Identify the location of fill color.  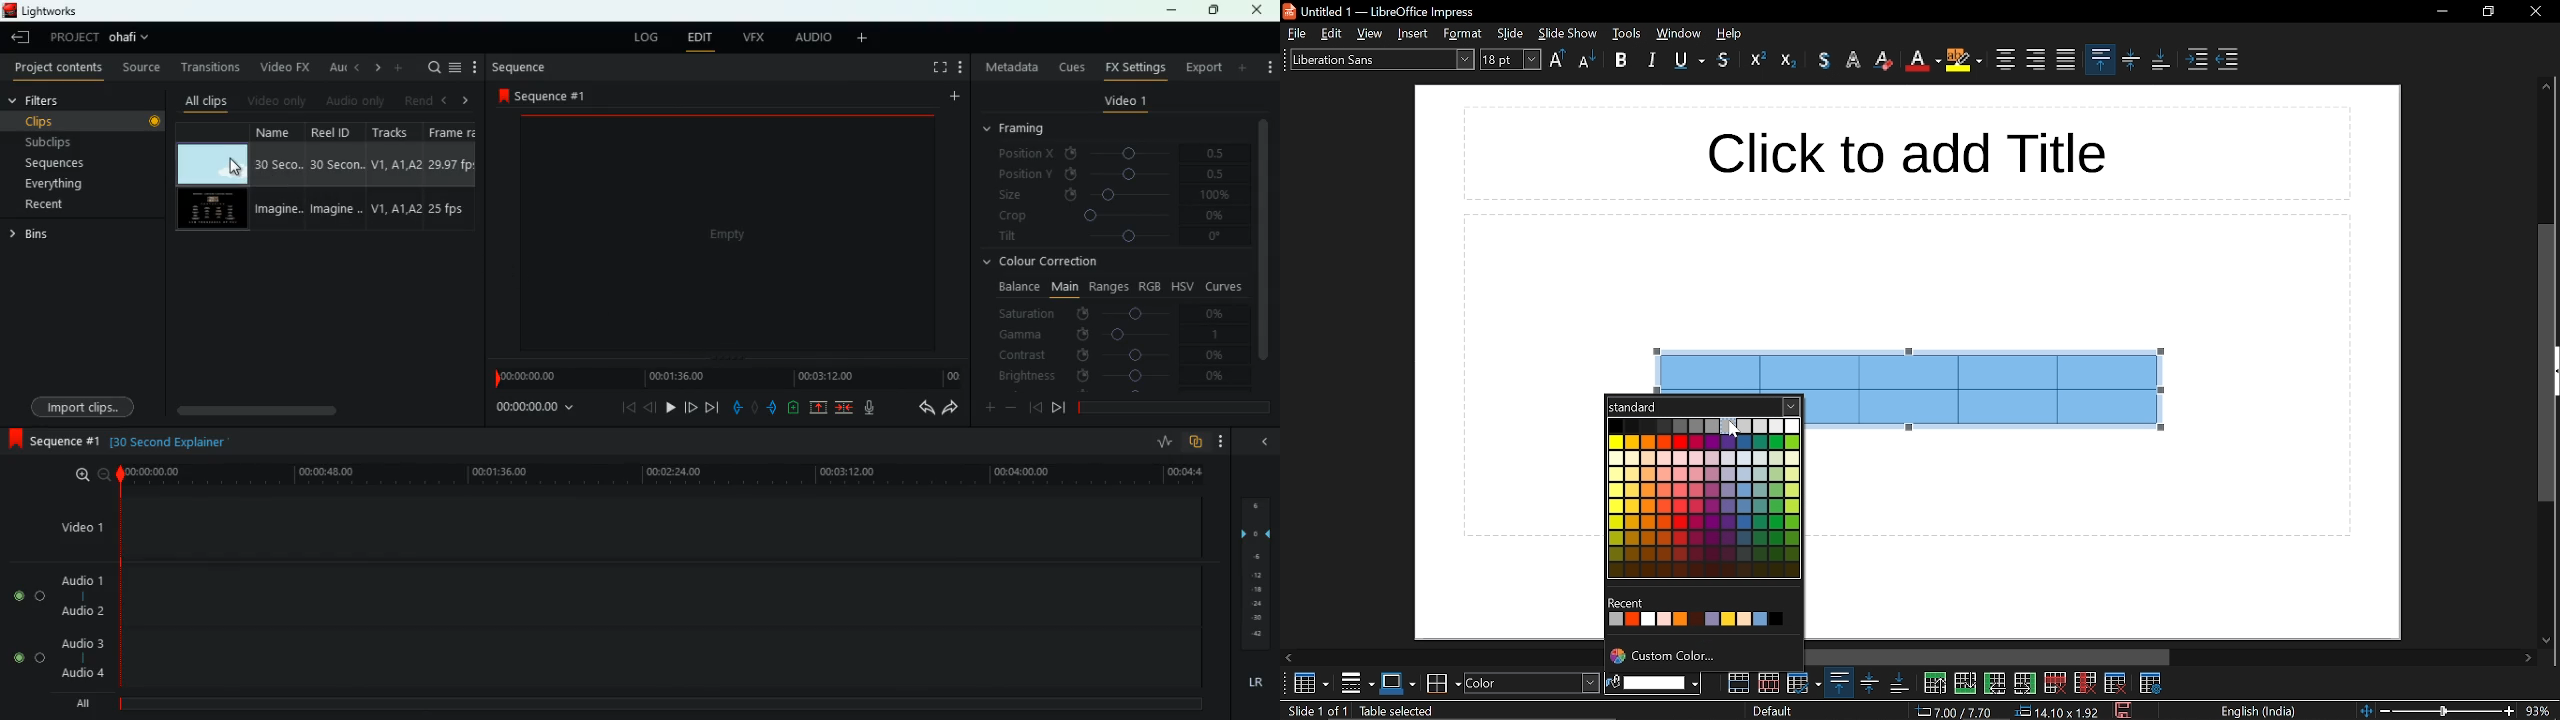
(1613, 681).